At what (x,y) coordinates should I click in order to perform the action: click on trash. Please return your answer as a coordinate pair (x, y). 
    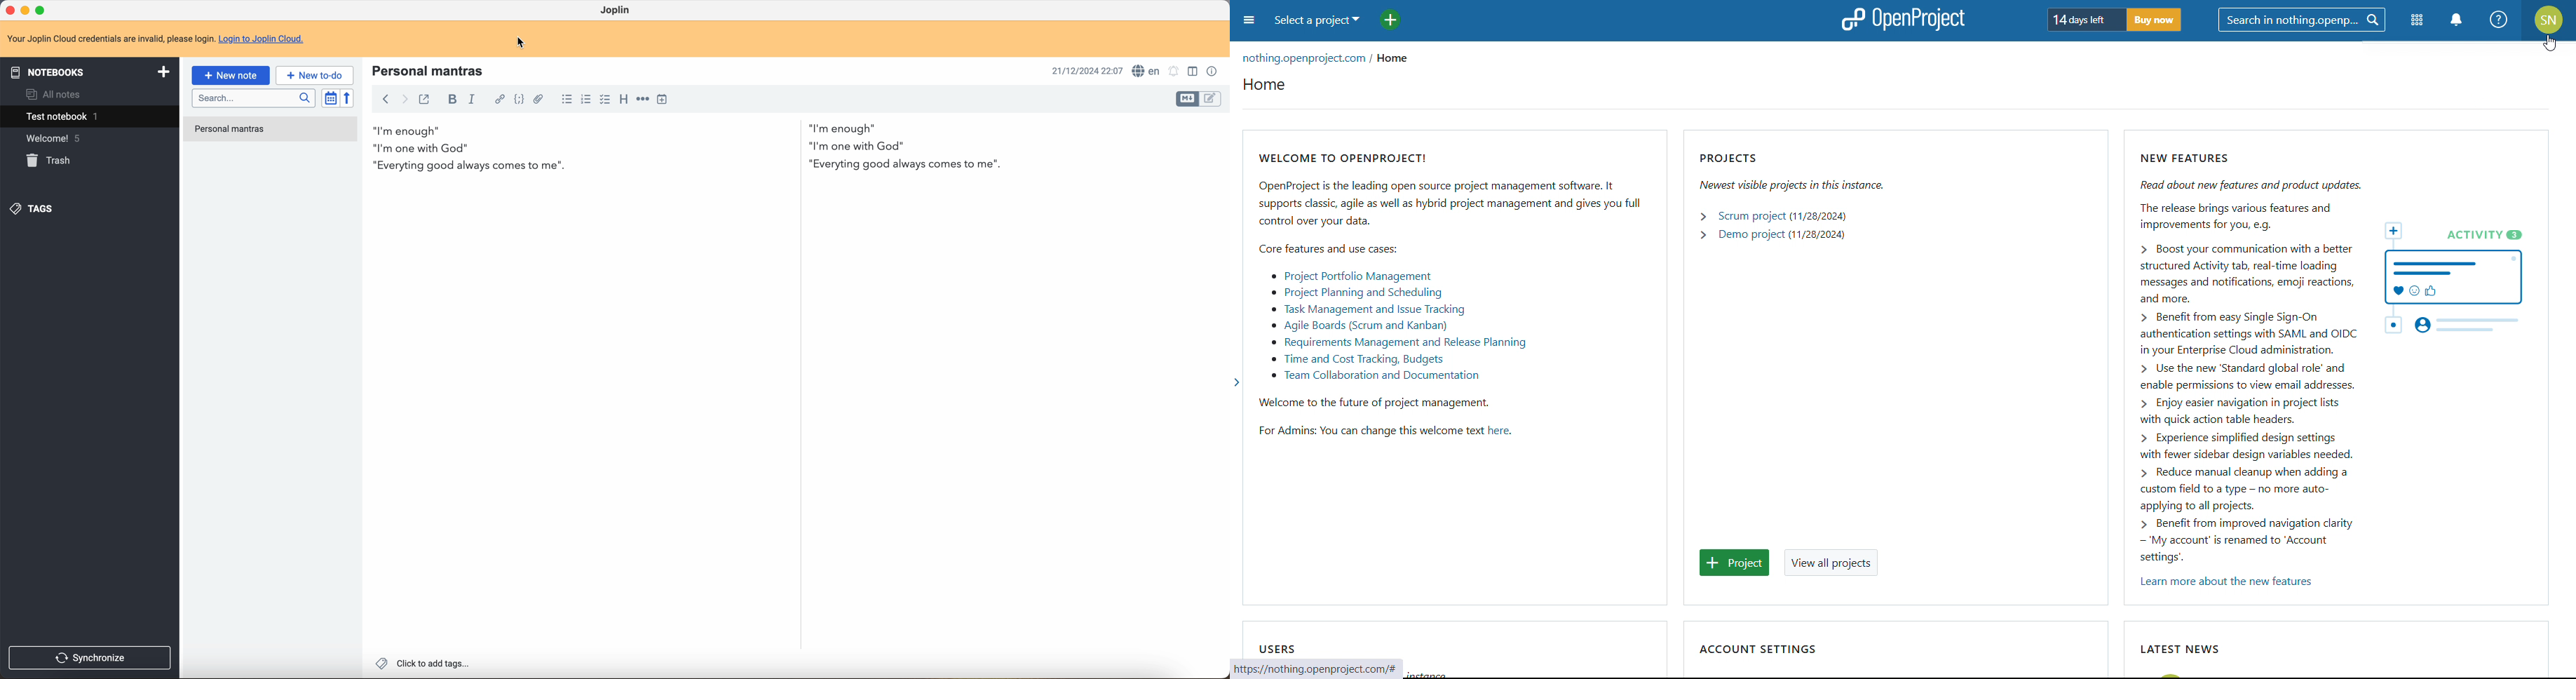
    Looking at the image, I should click on (50, 161).